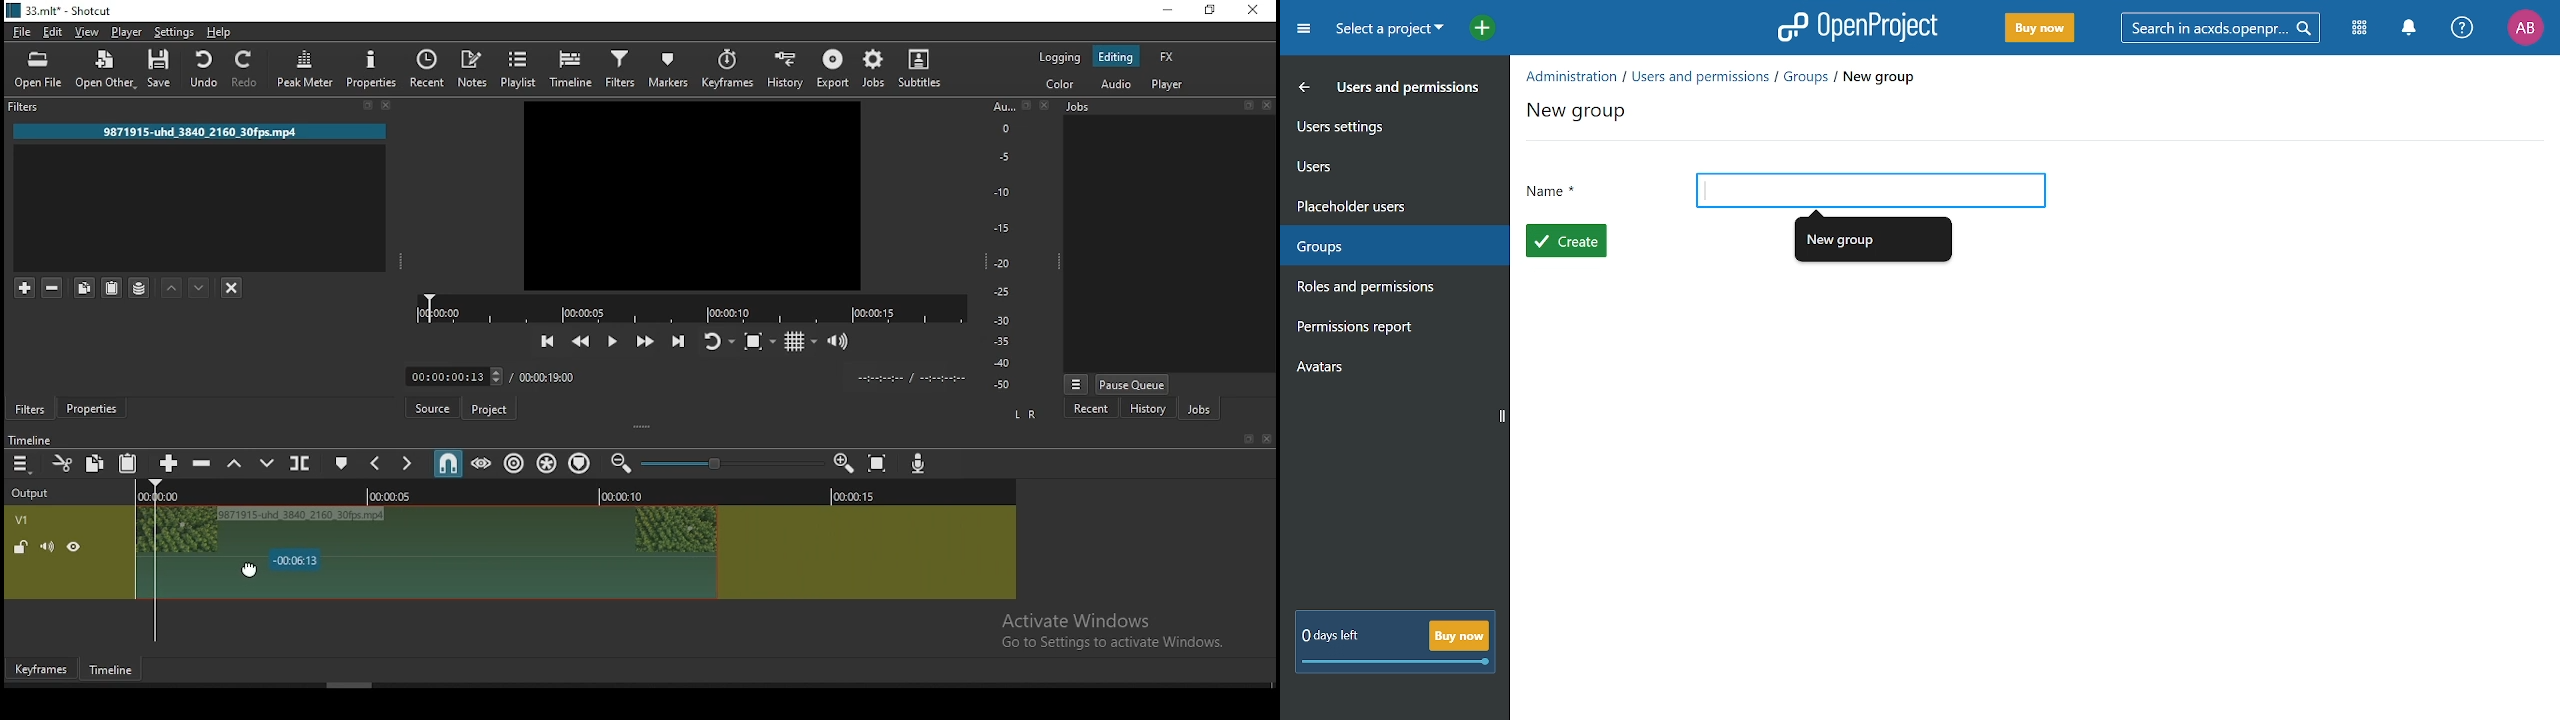  What do you see at coordinates (727, 464) in the screenshot?
I see `zoom in or zoom out slider` at bounding box center [727, 464].